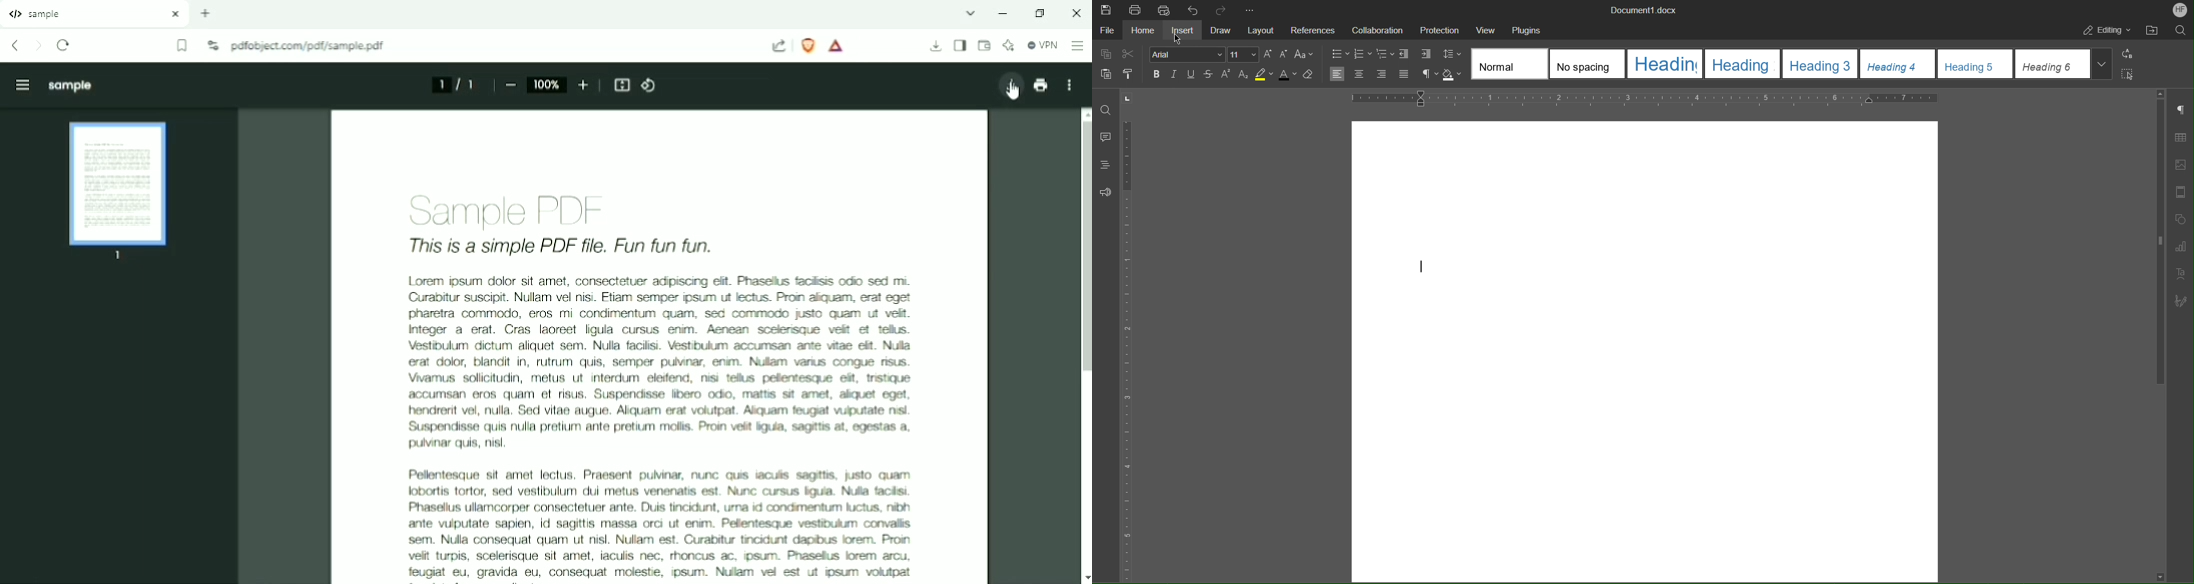 The height and width of the screenshot is (588, 2212). I want to click on Justify, so click(1404, 75).